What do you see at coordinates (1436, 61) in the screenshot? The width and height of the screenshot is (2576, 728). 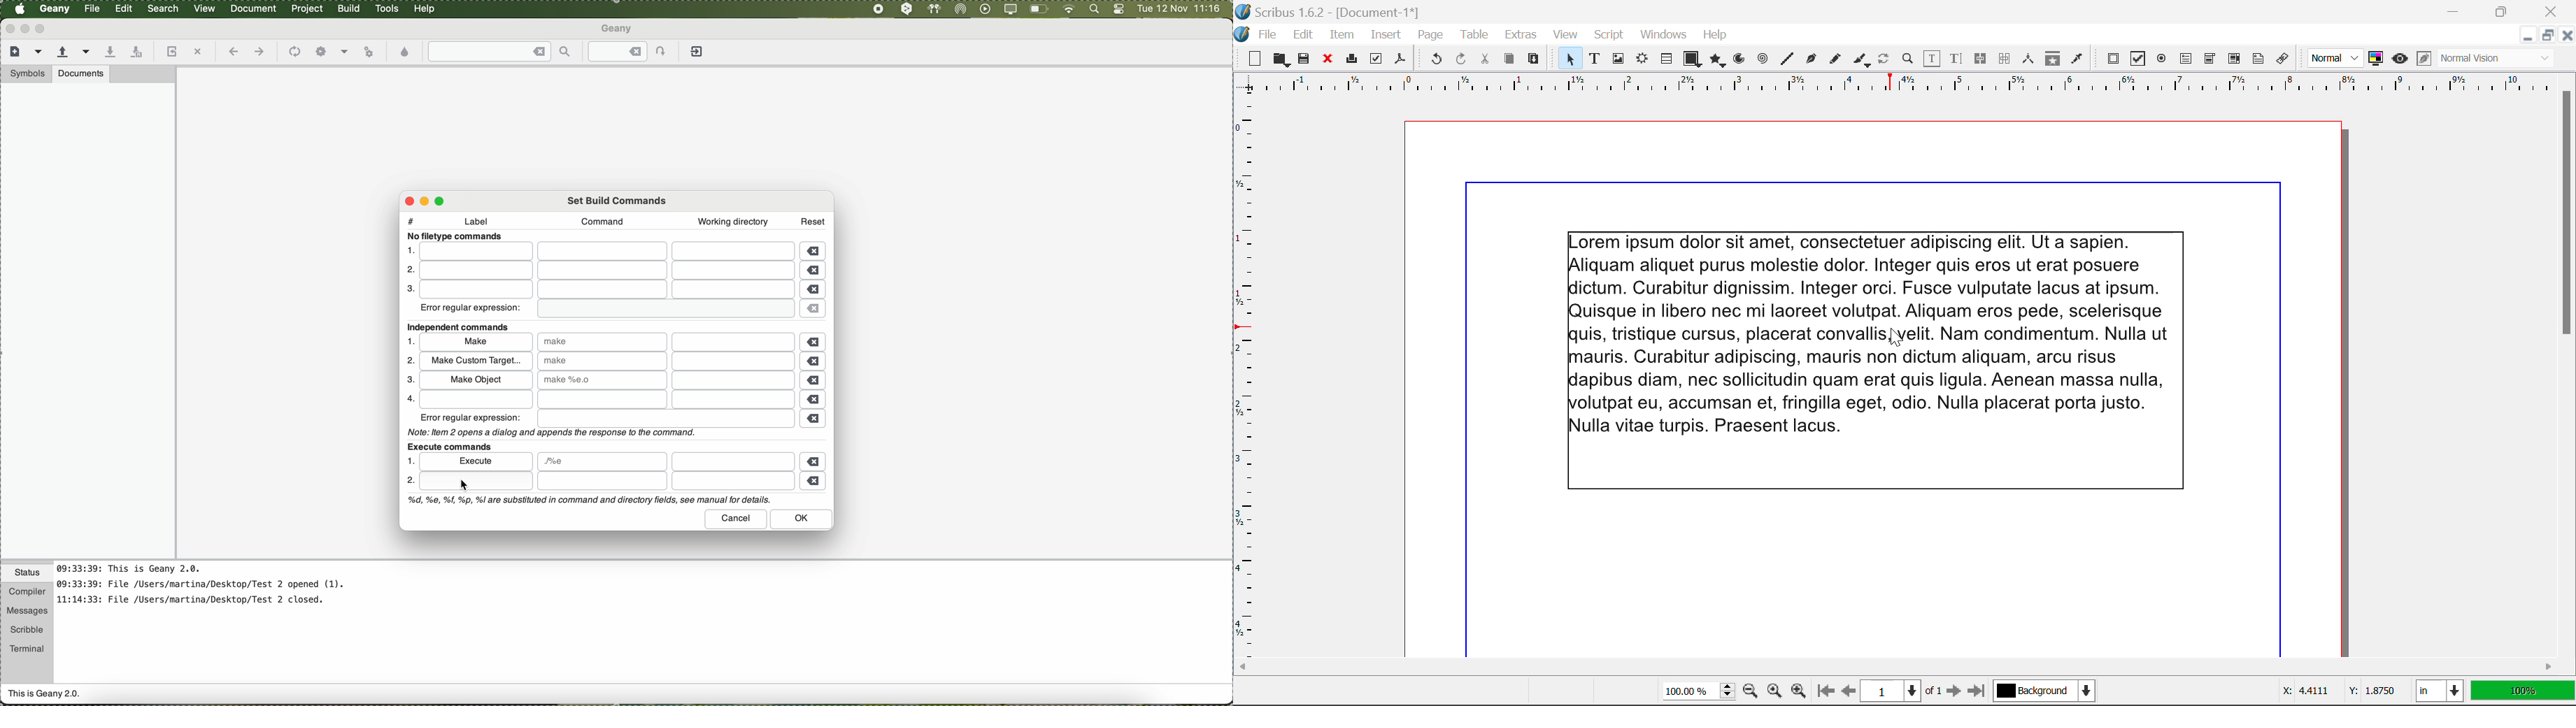 I see `Undo` at bounding box center [1436, 61].